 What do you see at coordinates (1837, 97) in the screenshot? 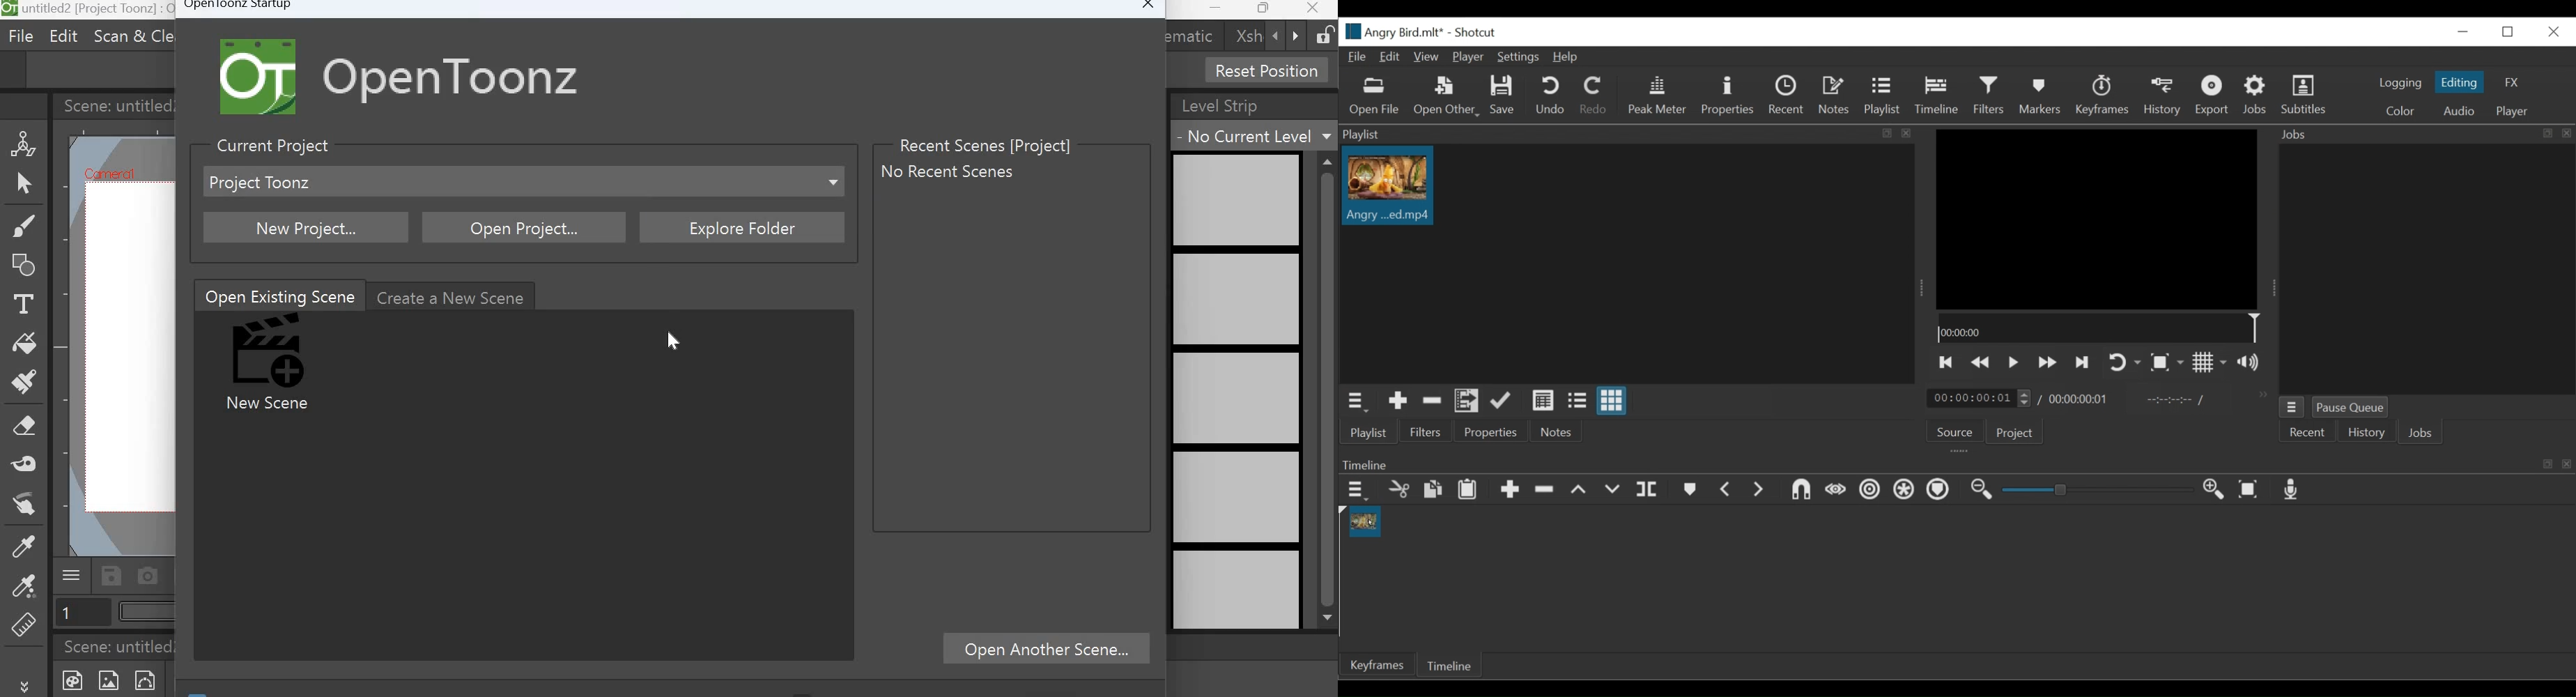
I see `Notes` at bounding box center [1837, 97].